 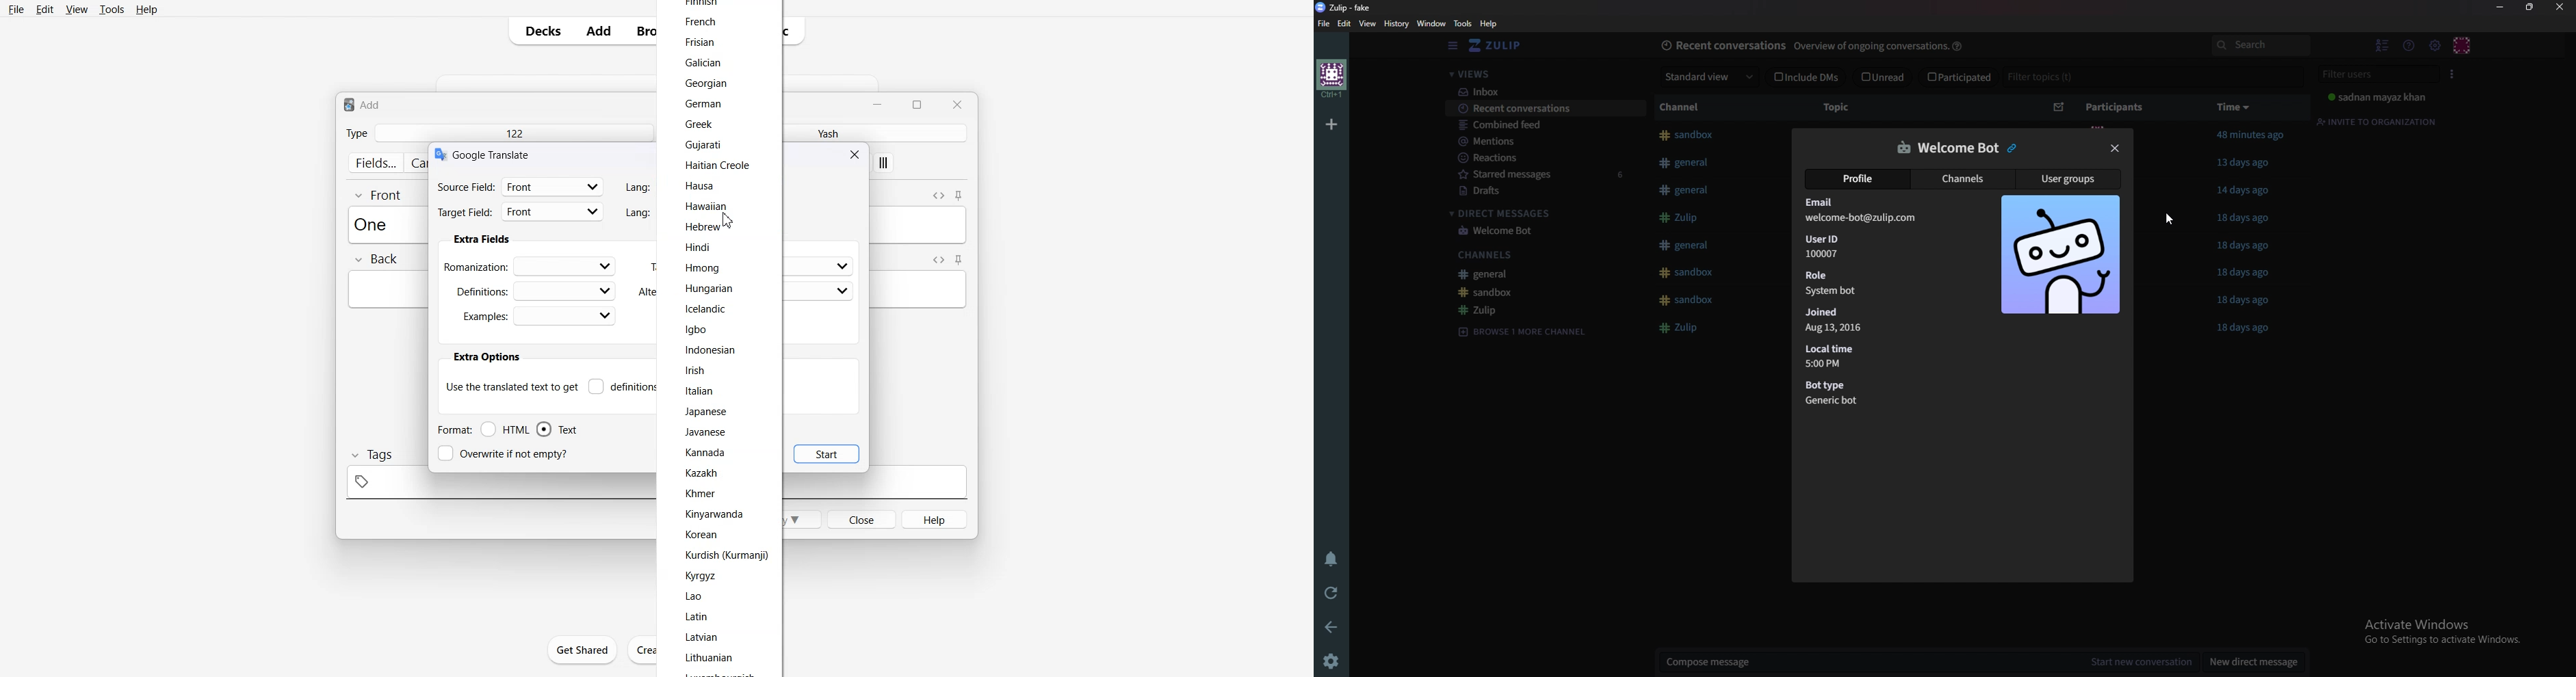 What do you see at coordinates (701, 245) in the screenshot?
I see `Hindi` at bounding box center [701, 245].